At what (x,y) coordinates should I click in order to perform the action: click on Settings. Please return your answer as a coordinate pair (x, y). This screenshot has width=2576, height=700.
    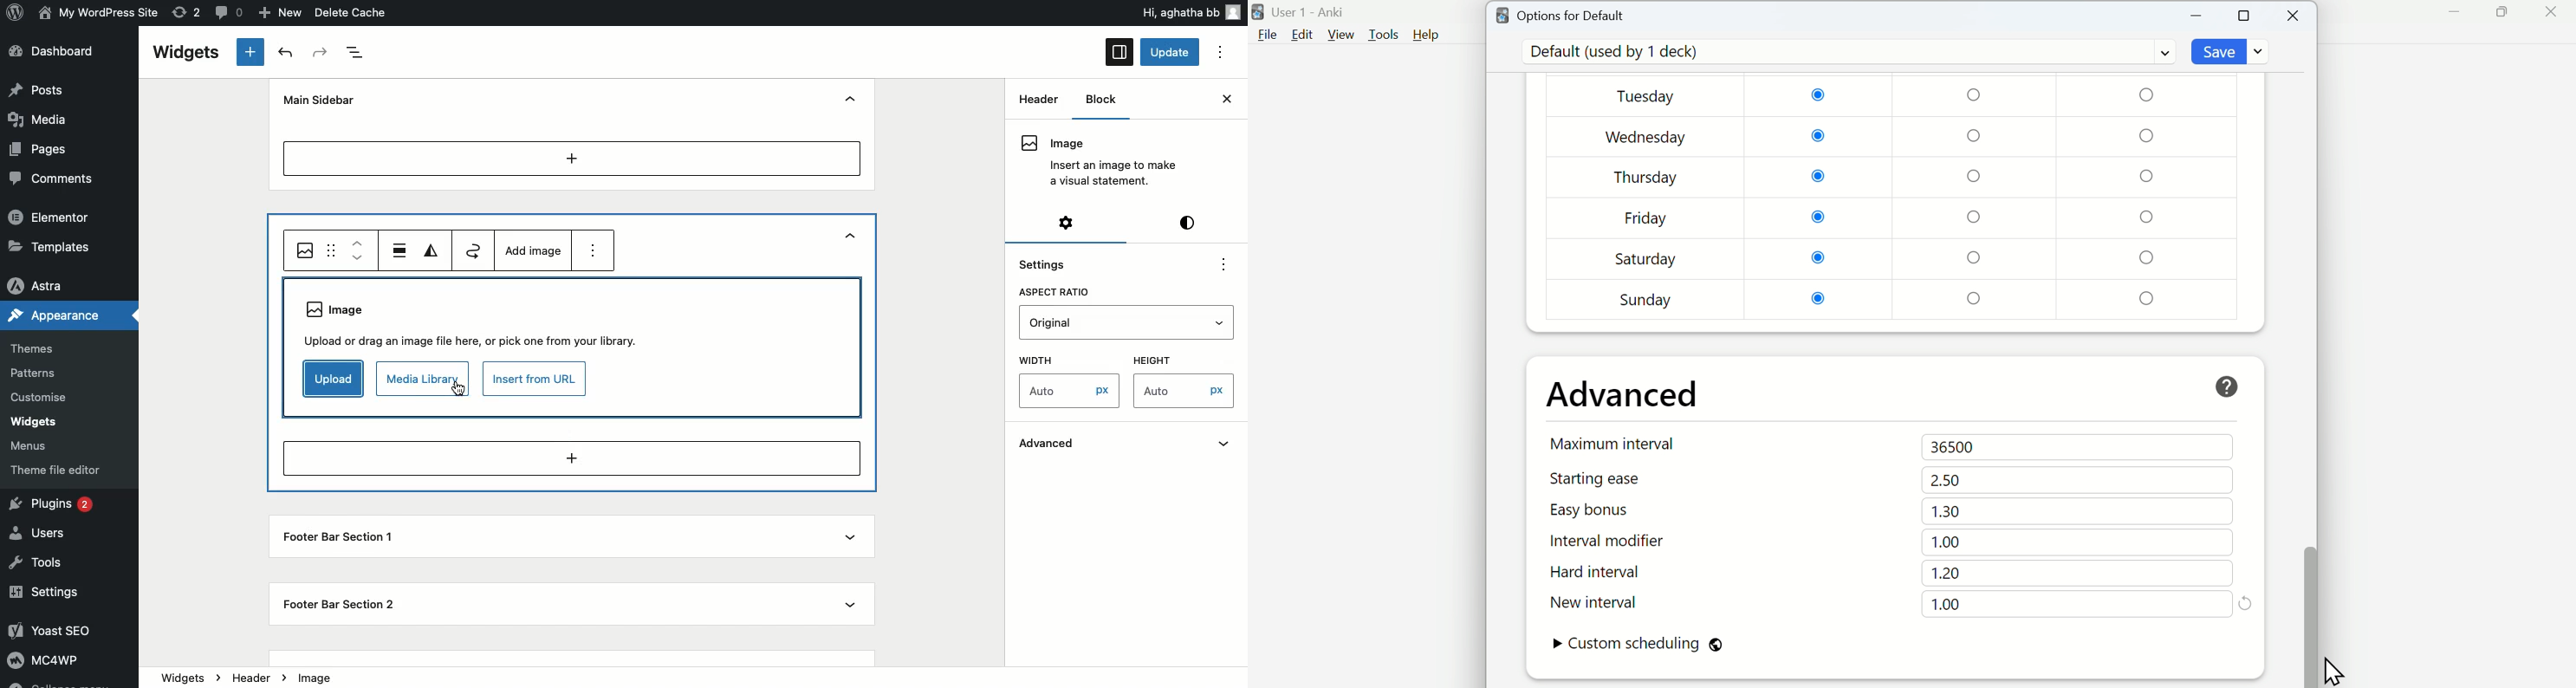
    Looking at the image, I should click on (1068, 222).